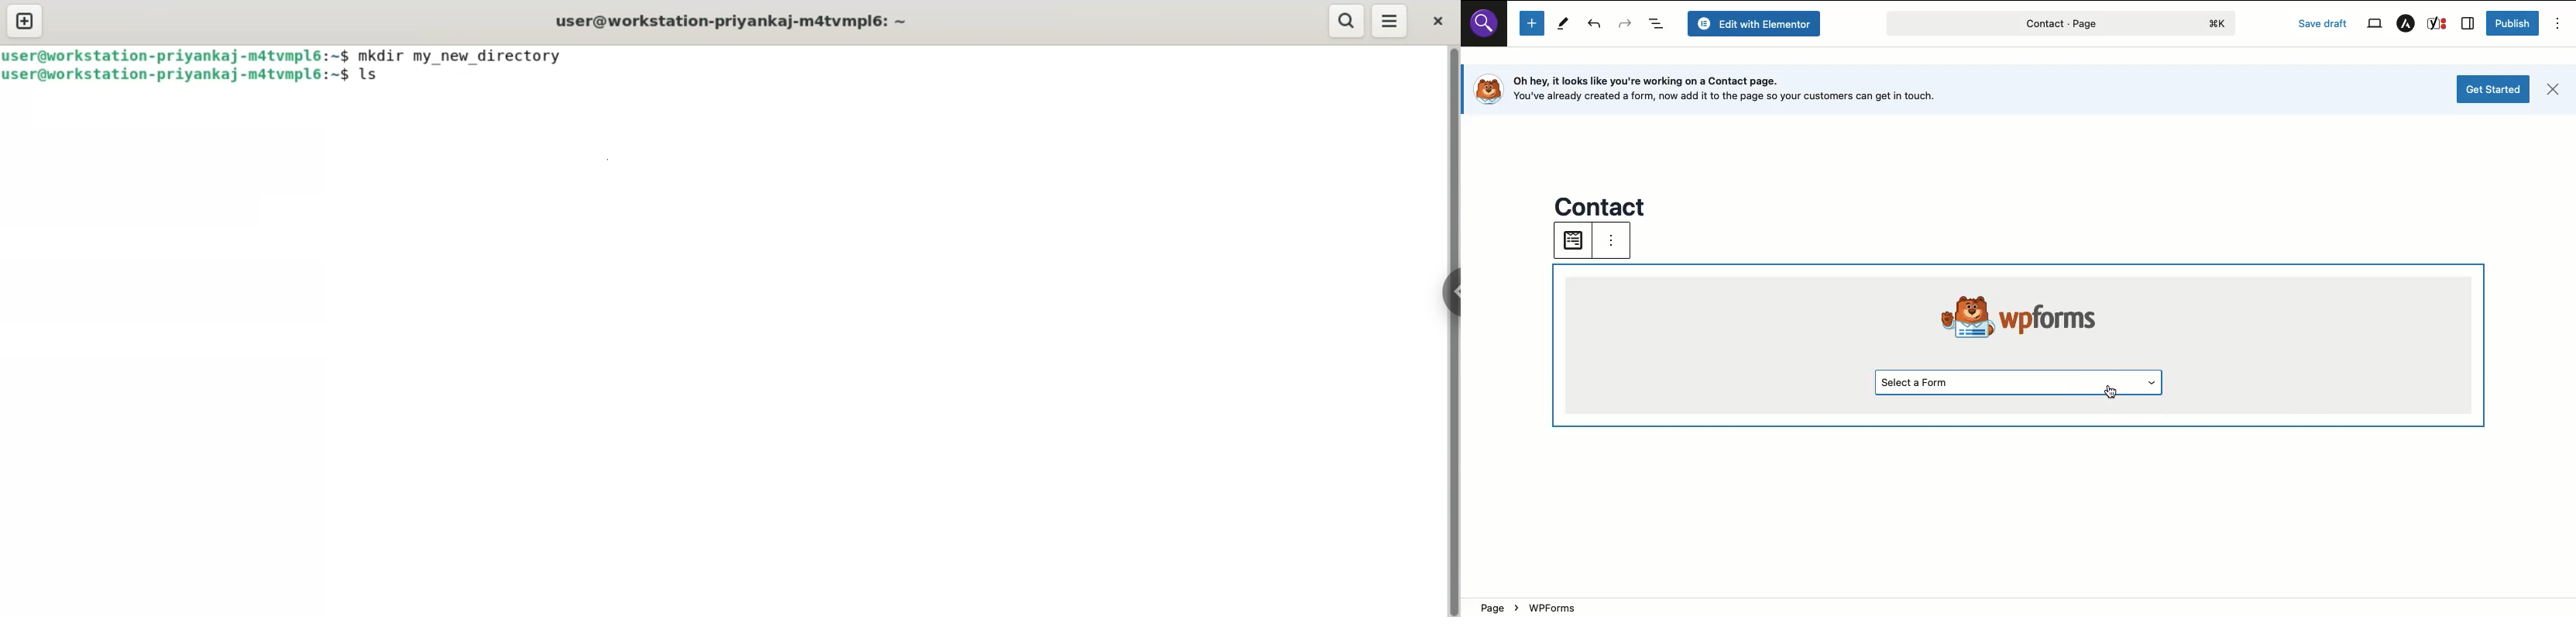 The image size is (2576, 644). Describe the element at coordinates (1654, 605) in the screenshot. I see `Page > WPForms` at that location.